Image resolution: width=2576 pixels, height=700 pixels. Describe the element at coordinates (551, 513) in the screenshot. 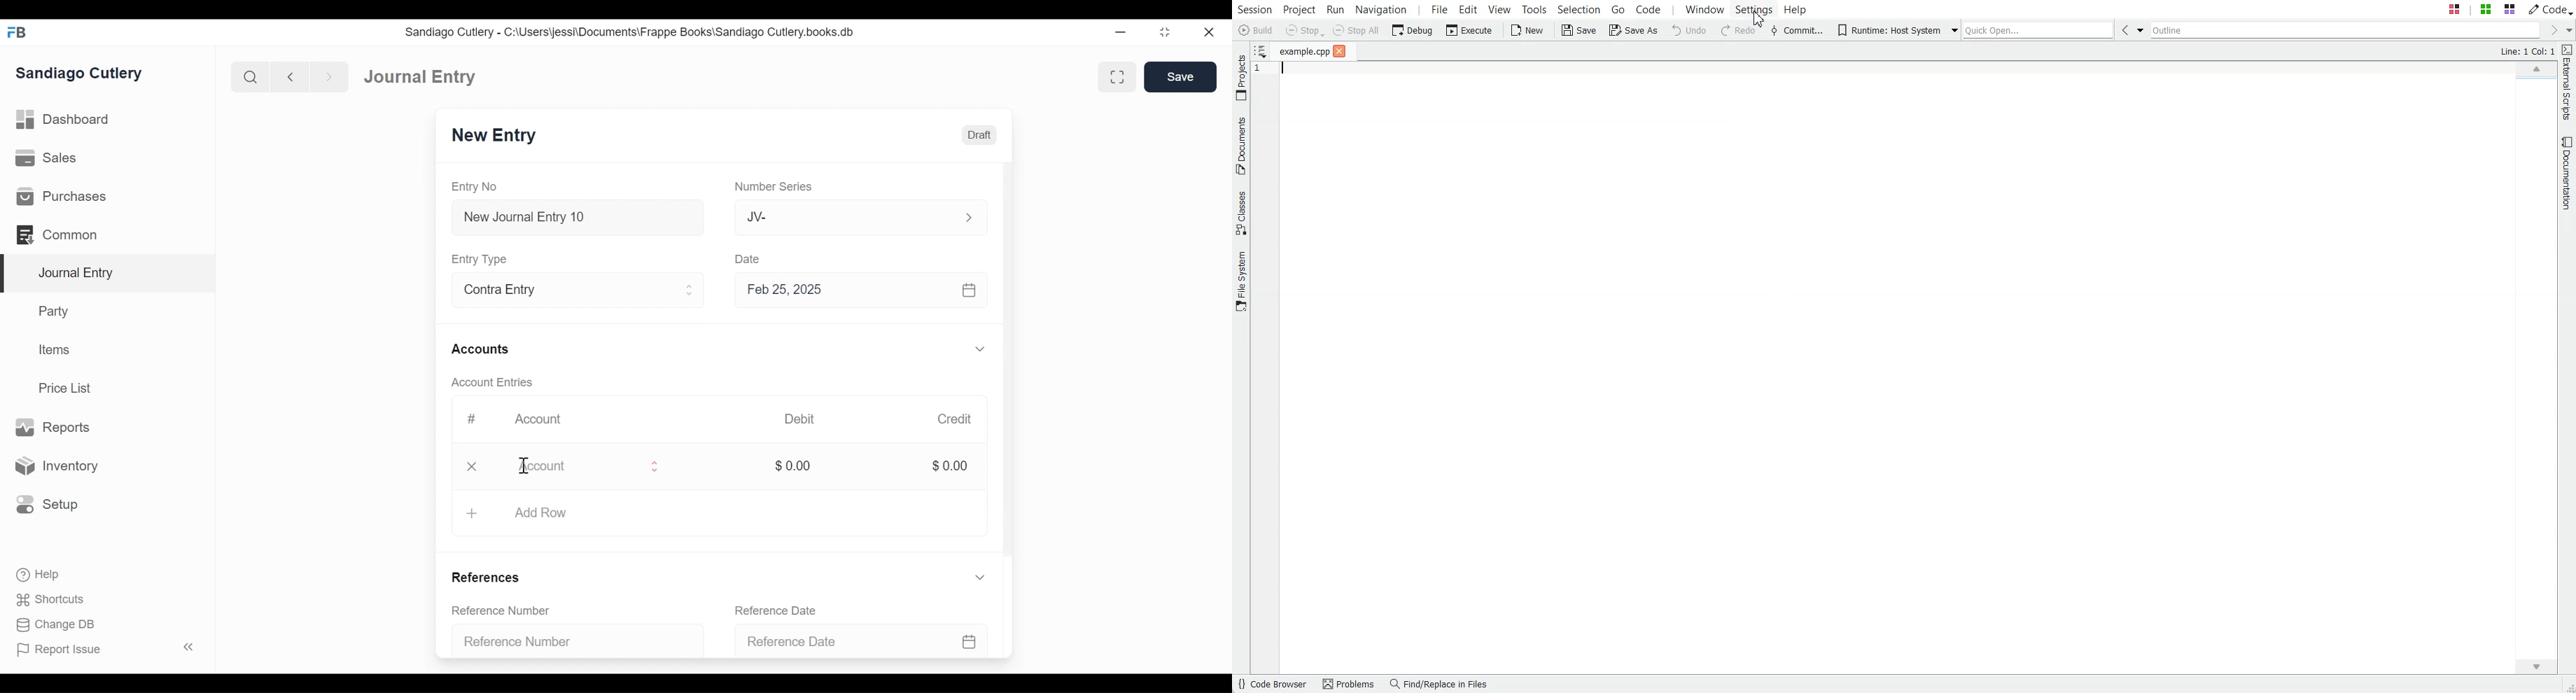

I see `Add Row` at that location.